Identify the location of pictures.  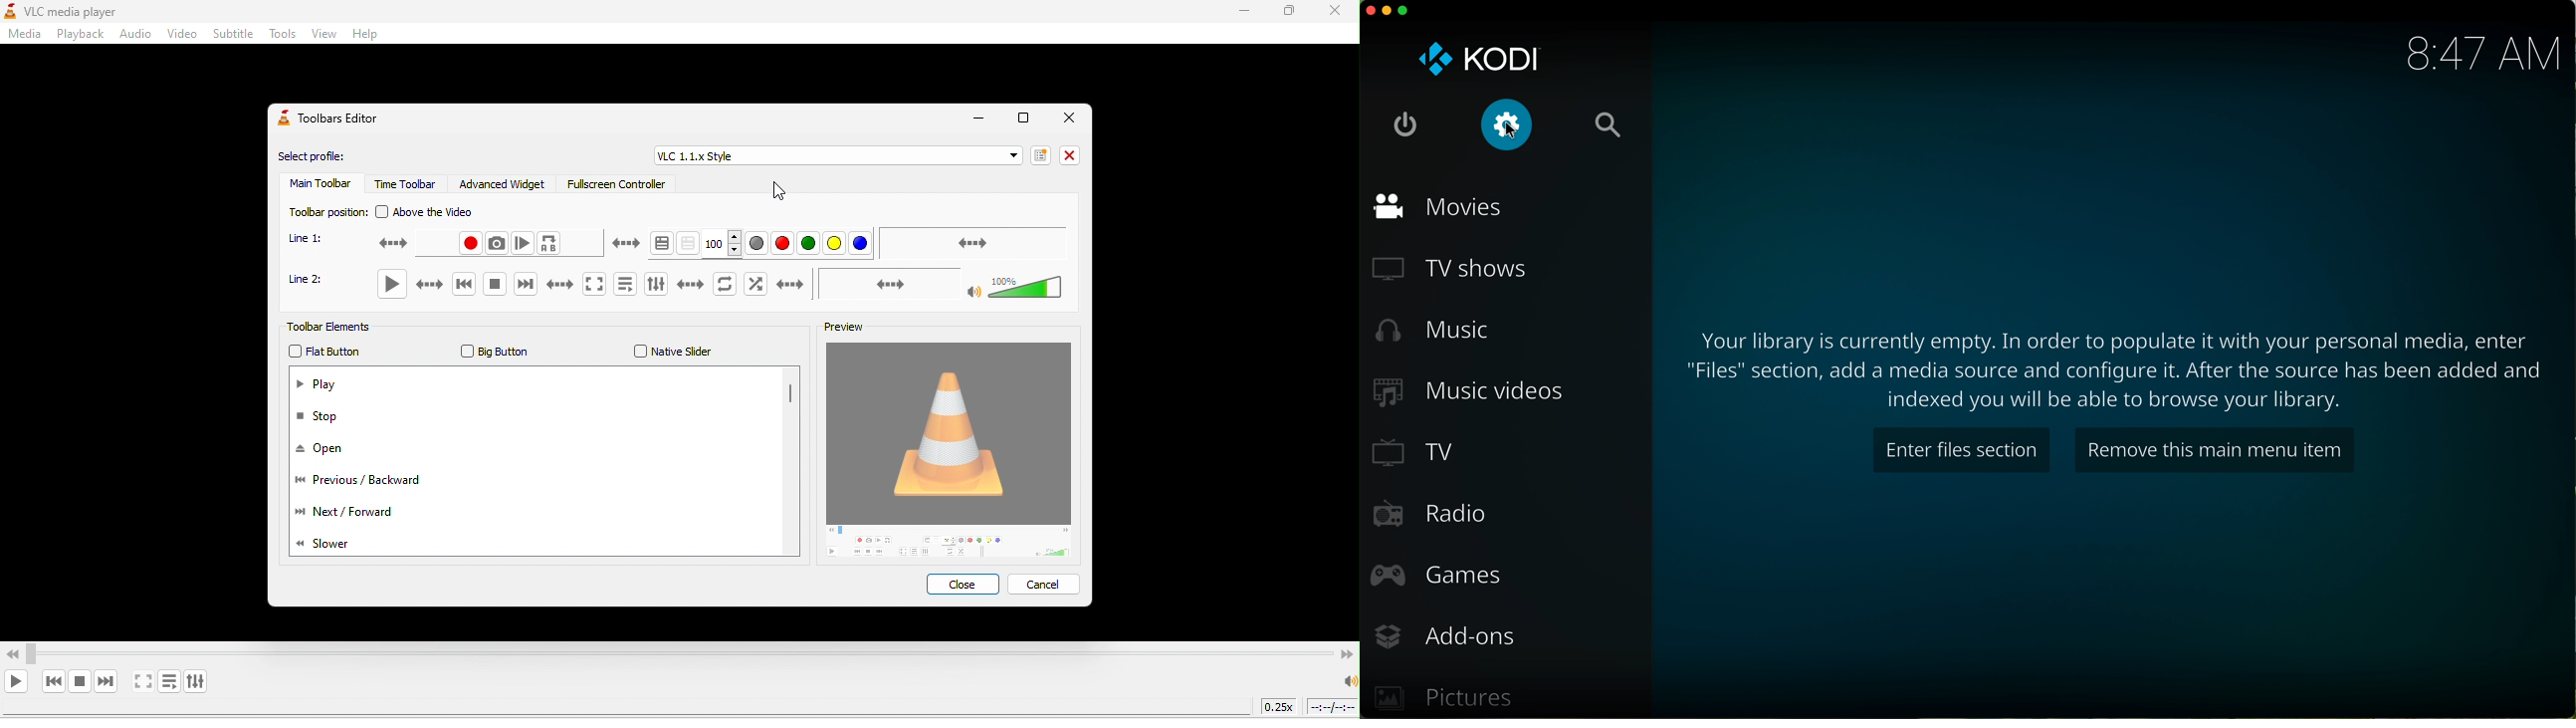
(1446, 700).